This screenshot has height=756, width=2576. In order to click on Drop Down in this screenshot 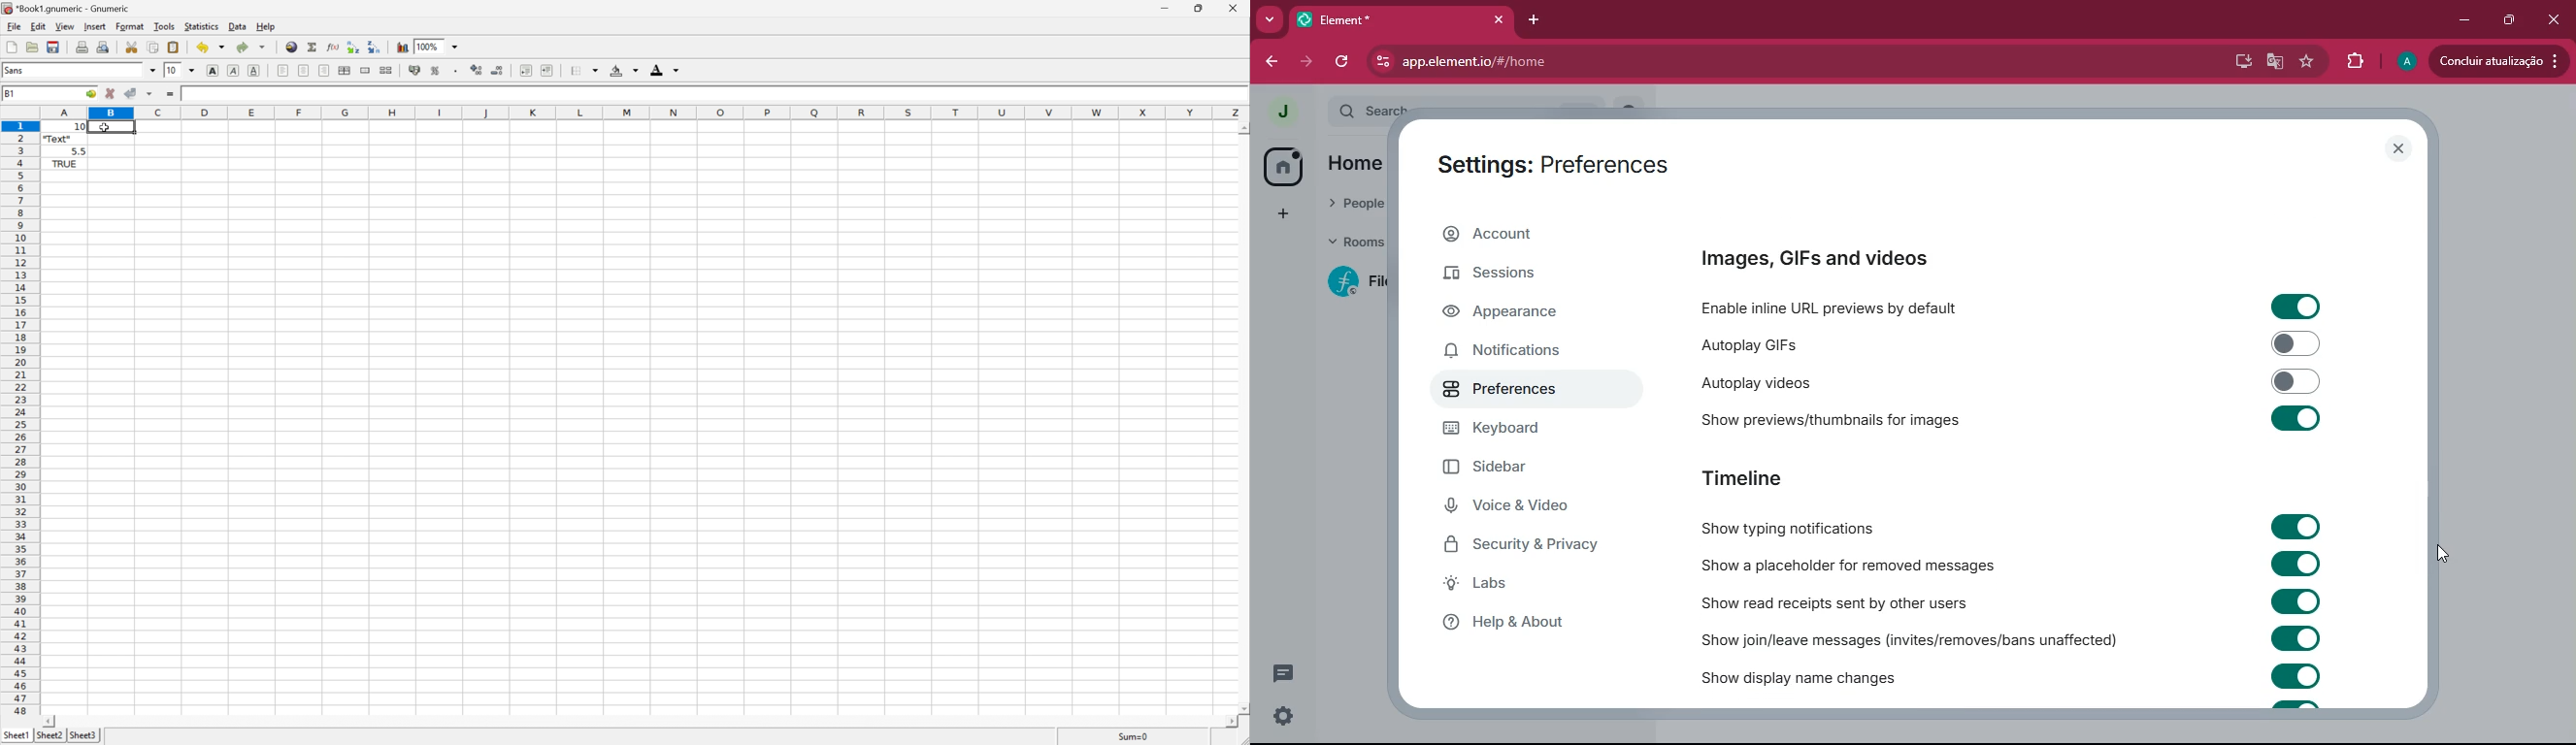, I will do `click(454, 46)`.